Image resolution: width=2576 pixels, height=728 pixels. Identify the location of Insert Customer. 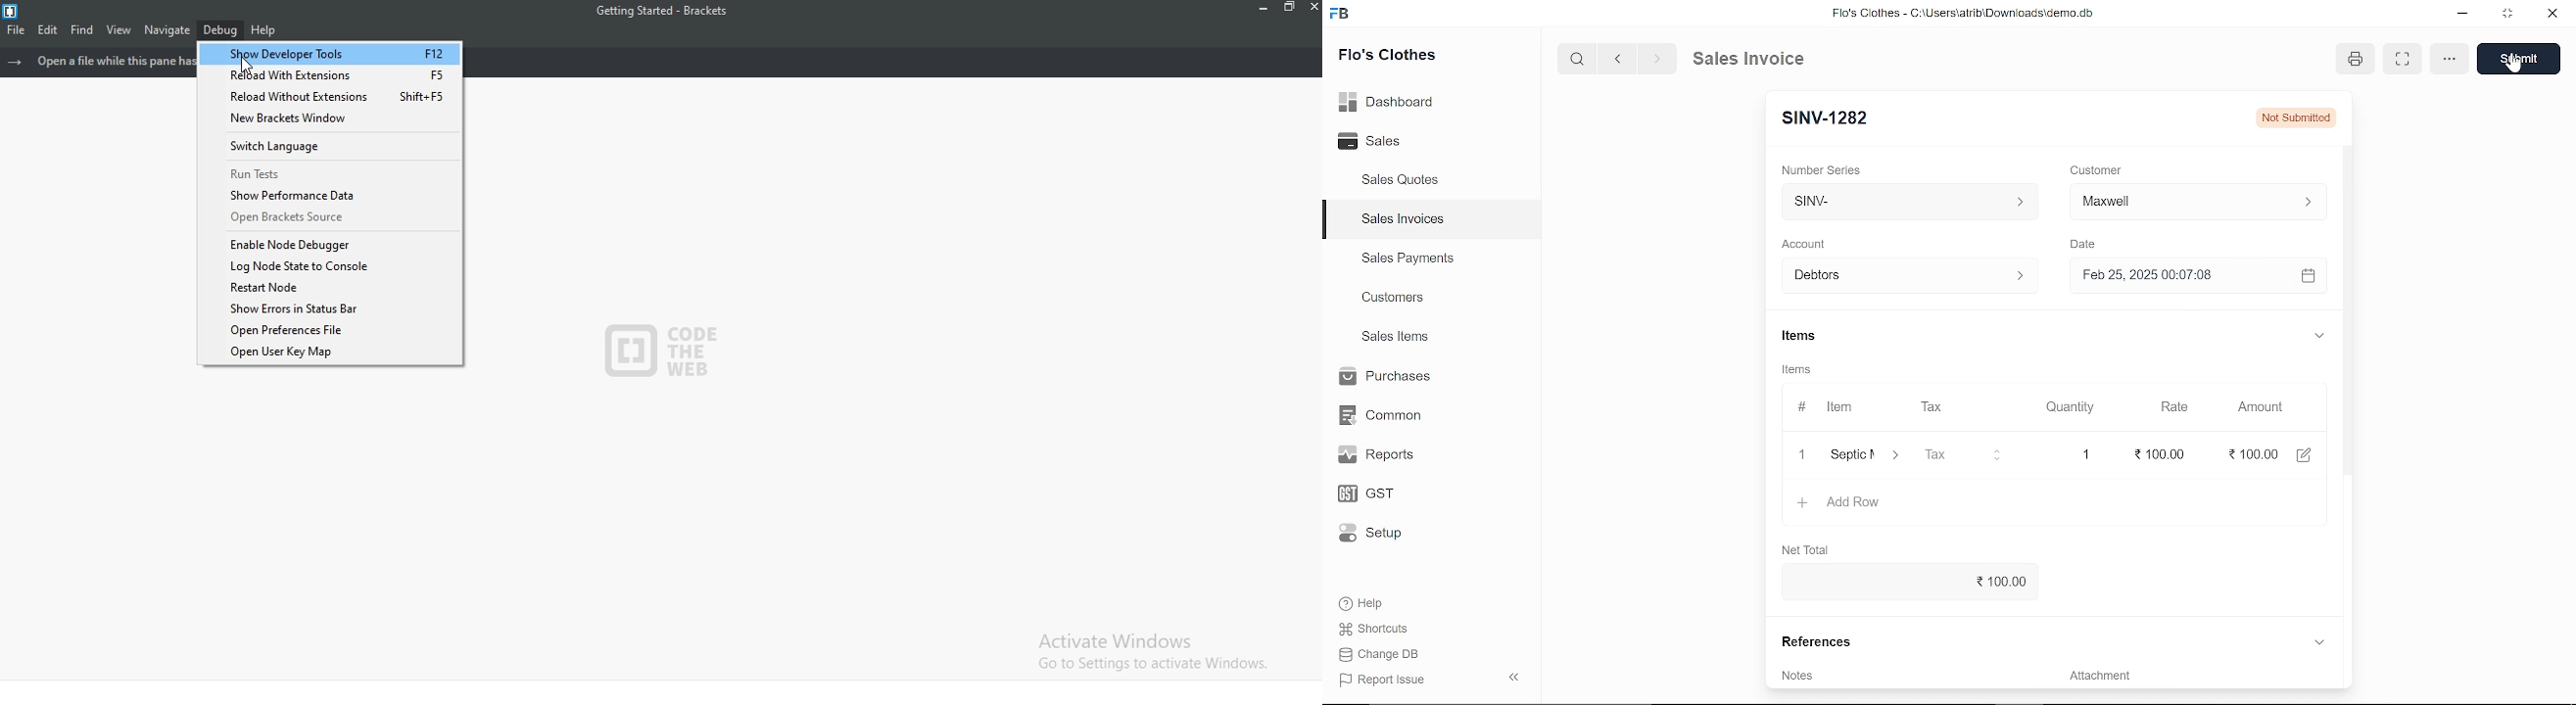
(2194, 202).